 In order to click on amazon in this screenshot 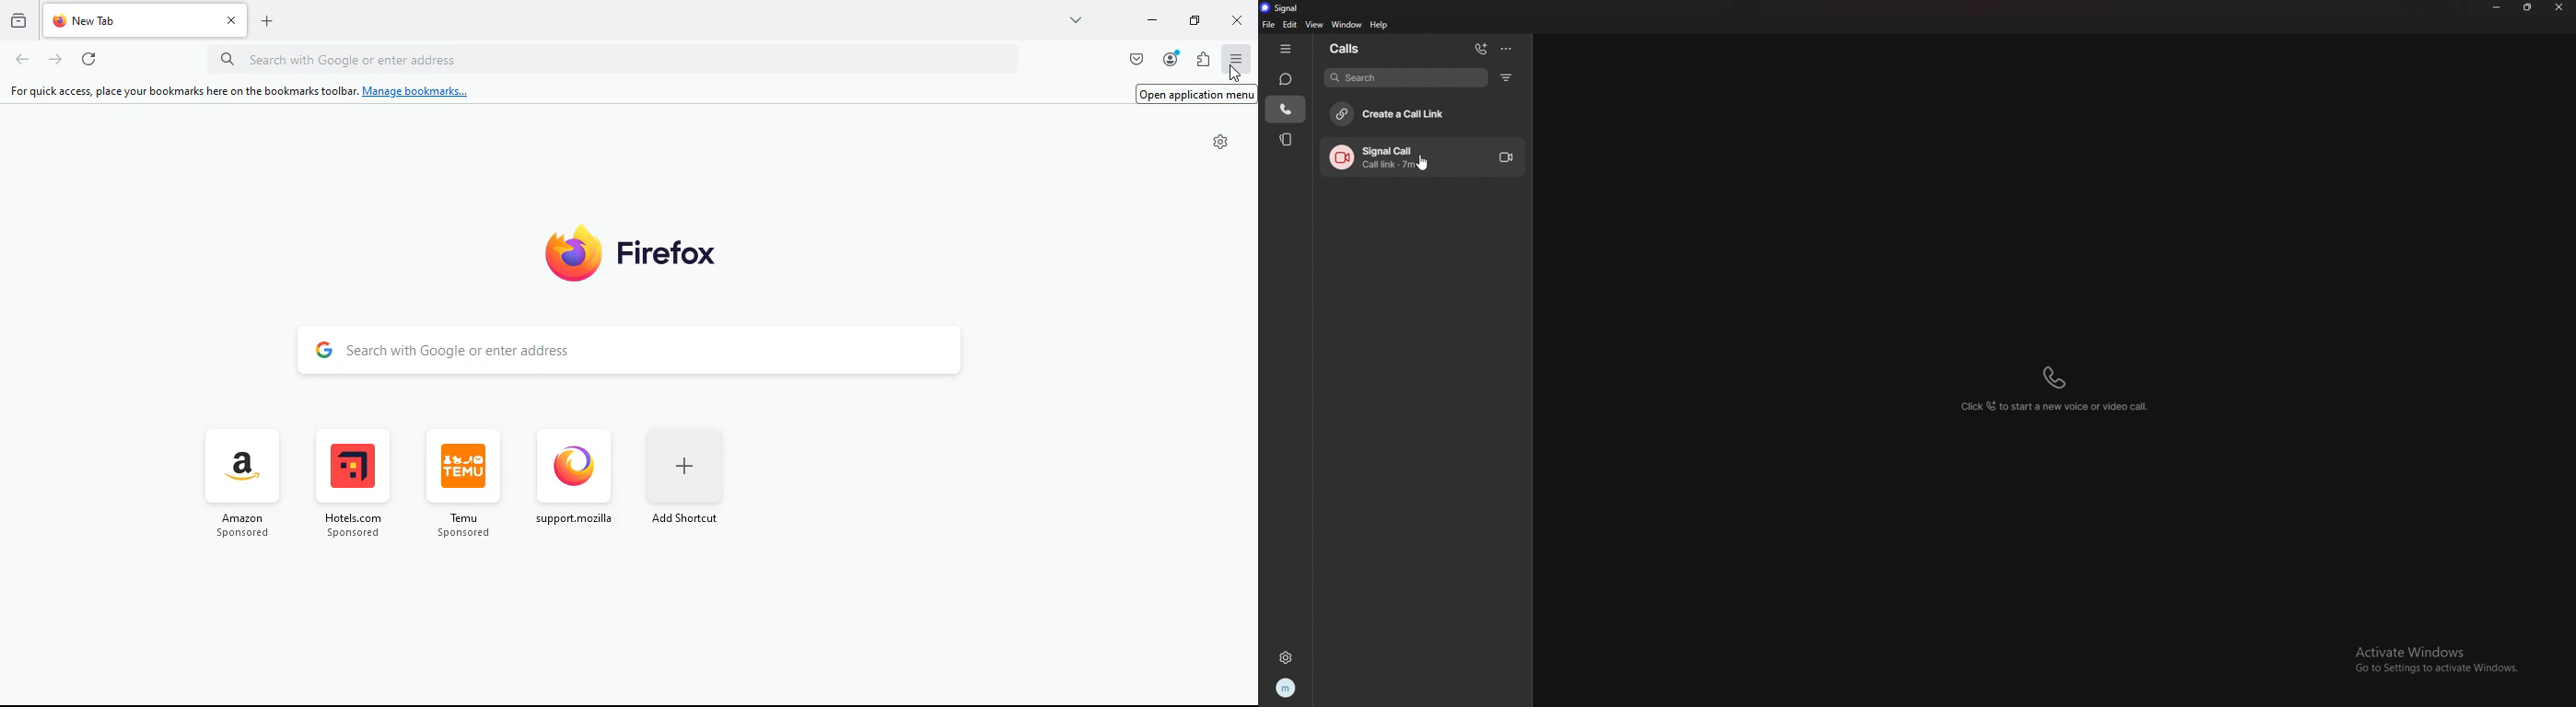, I will do `click(248, 485)`.